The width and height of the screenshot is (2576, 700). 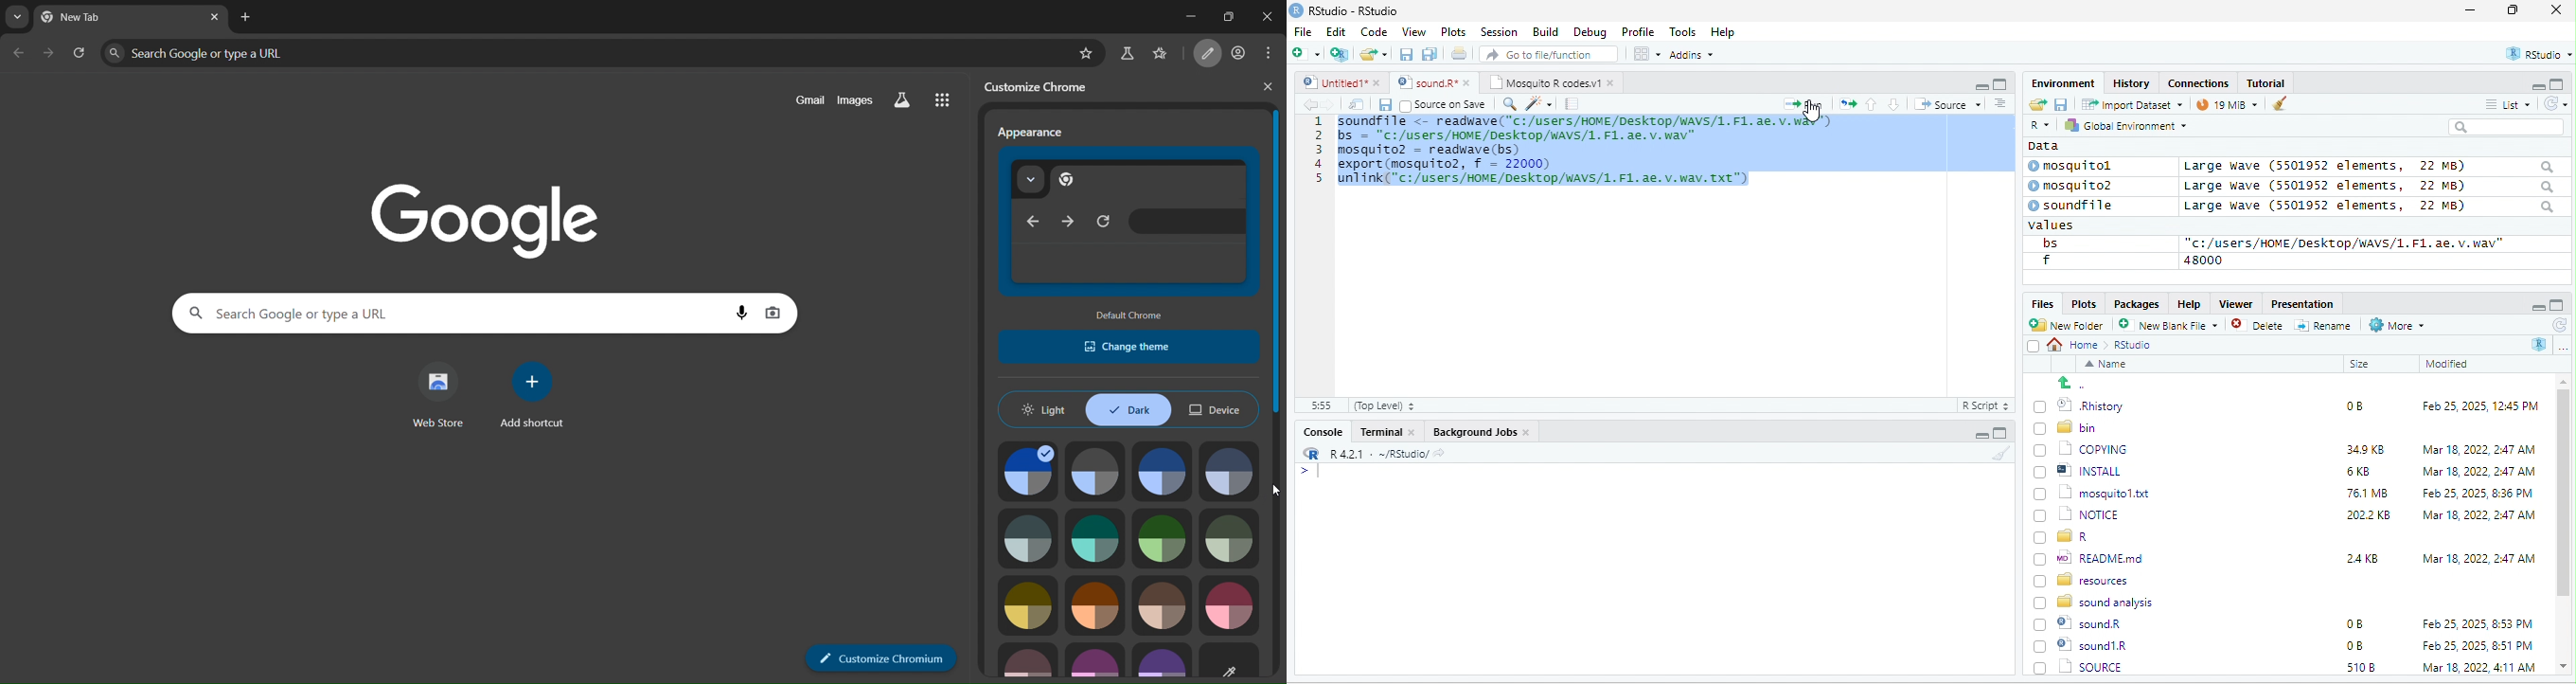 What do you see at coordinates (1322, 430) in the screenshot?
I see `Console` at bounding box center [1322, 430].